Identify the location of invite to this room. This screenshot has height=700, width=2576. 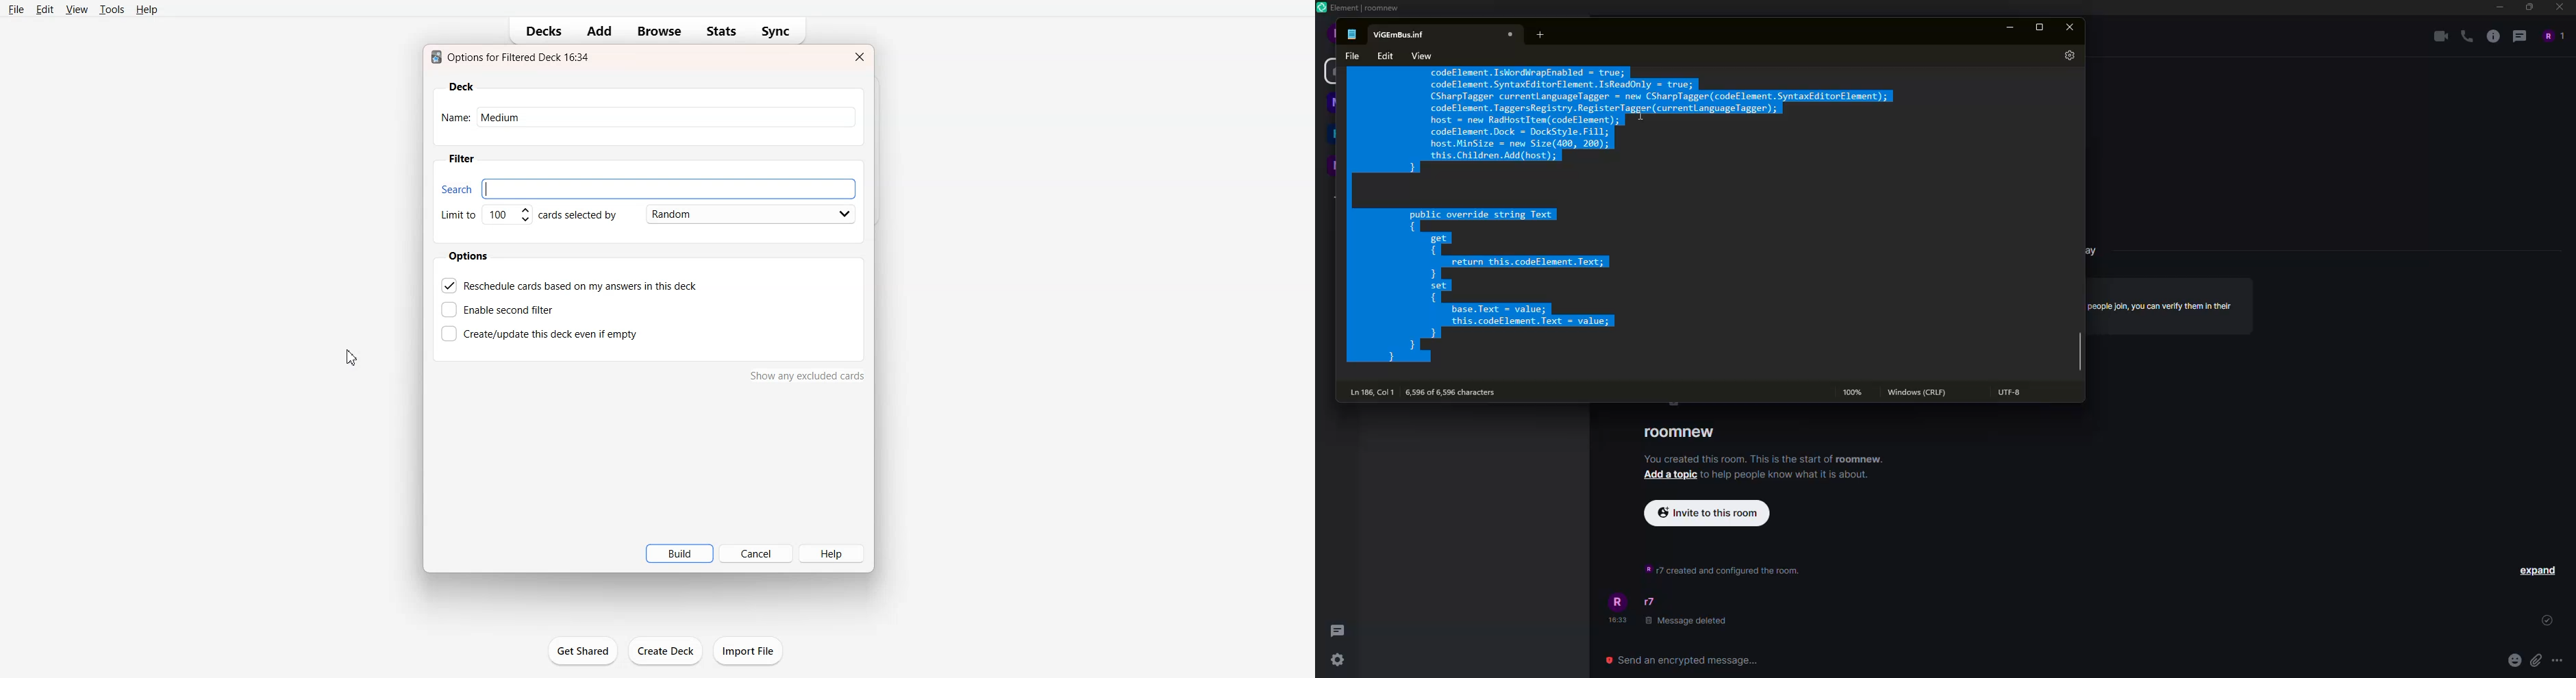
(1711, 513).